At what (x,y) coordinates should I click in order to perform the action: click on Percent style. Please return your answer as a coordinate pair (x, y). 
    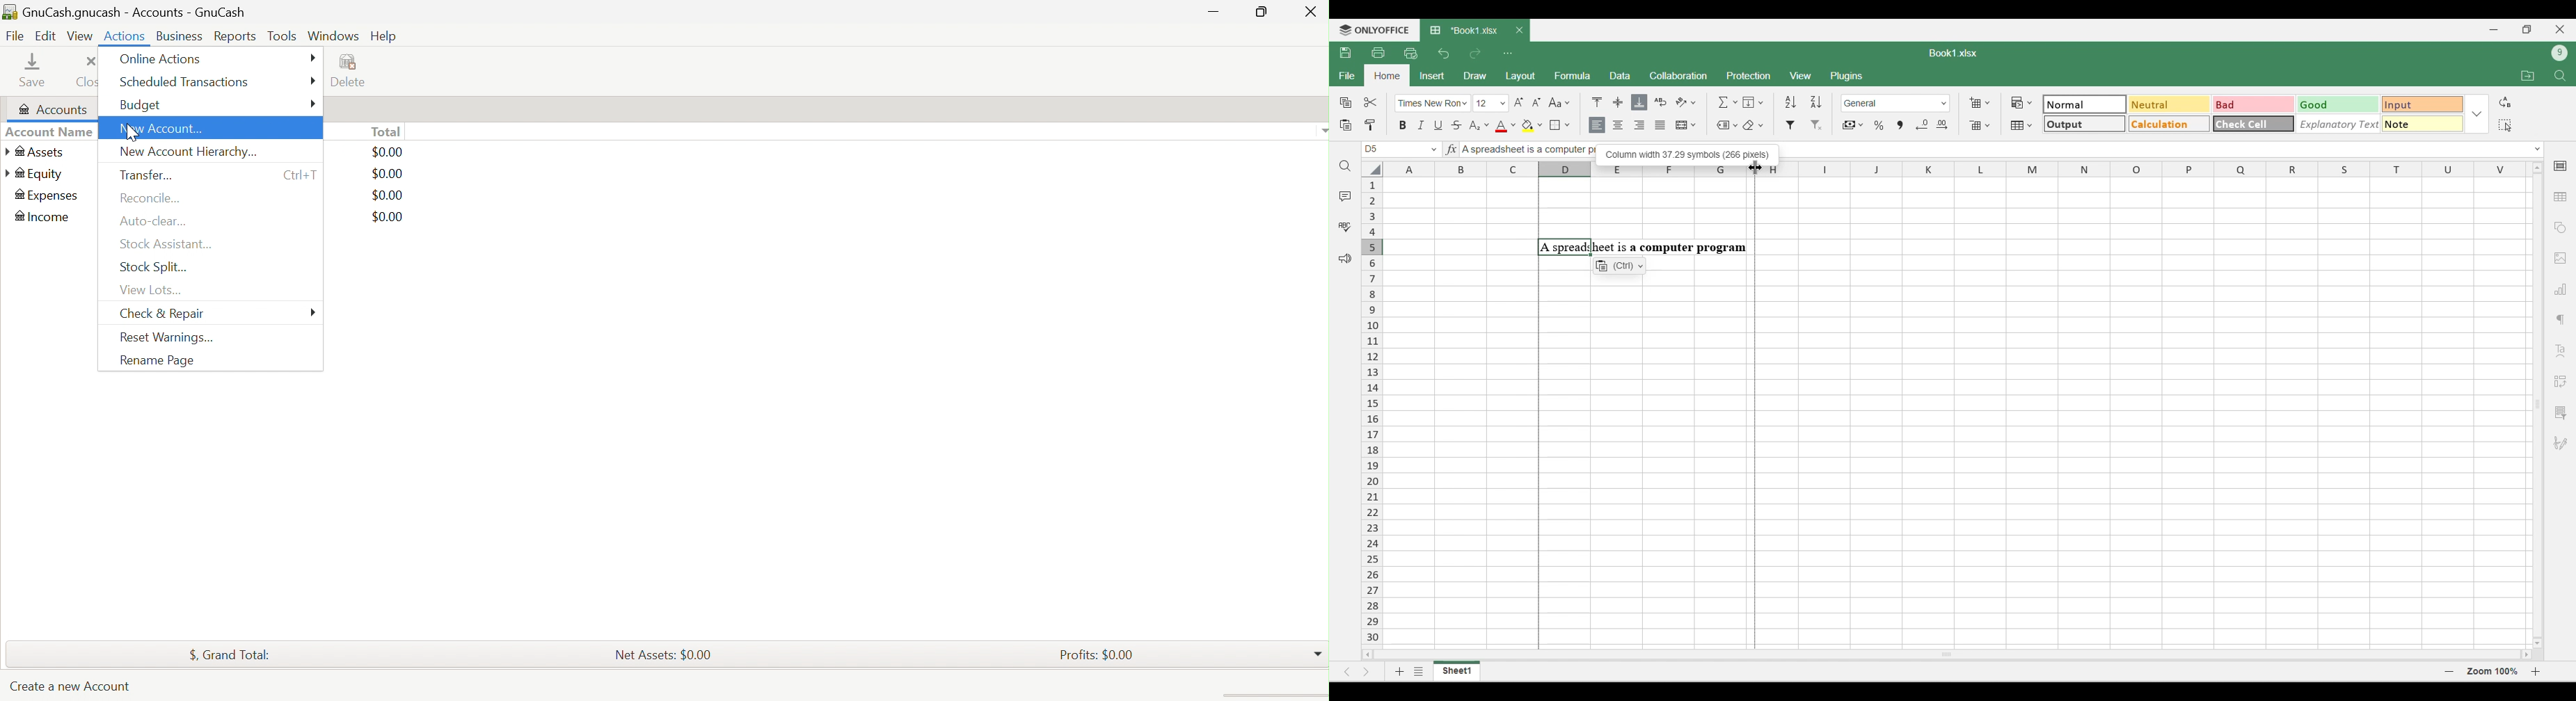
    Looking at the image, I should click on (1878, 125).